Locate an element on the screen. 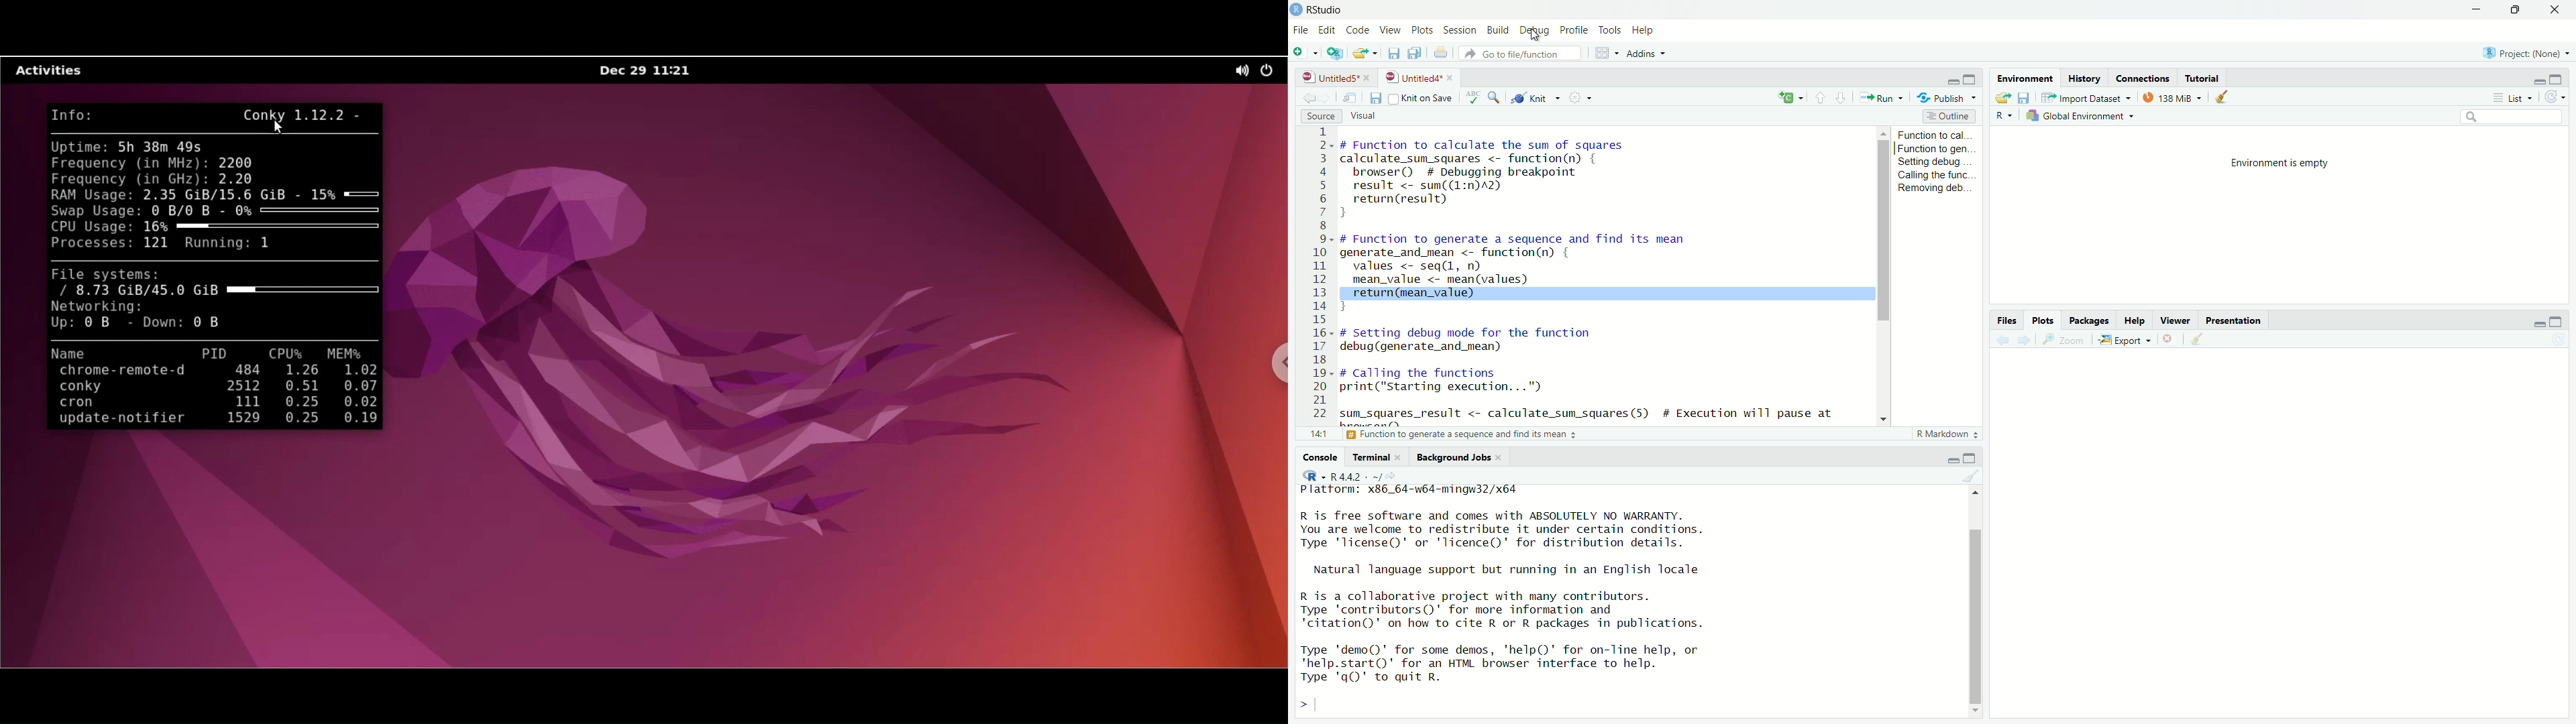  empty plot area is located at coordinates (2284, 538).